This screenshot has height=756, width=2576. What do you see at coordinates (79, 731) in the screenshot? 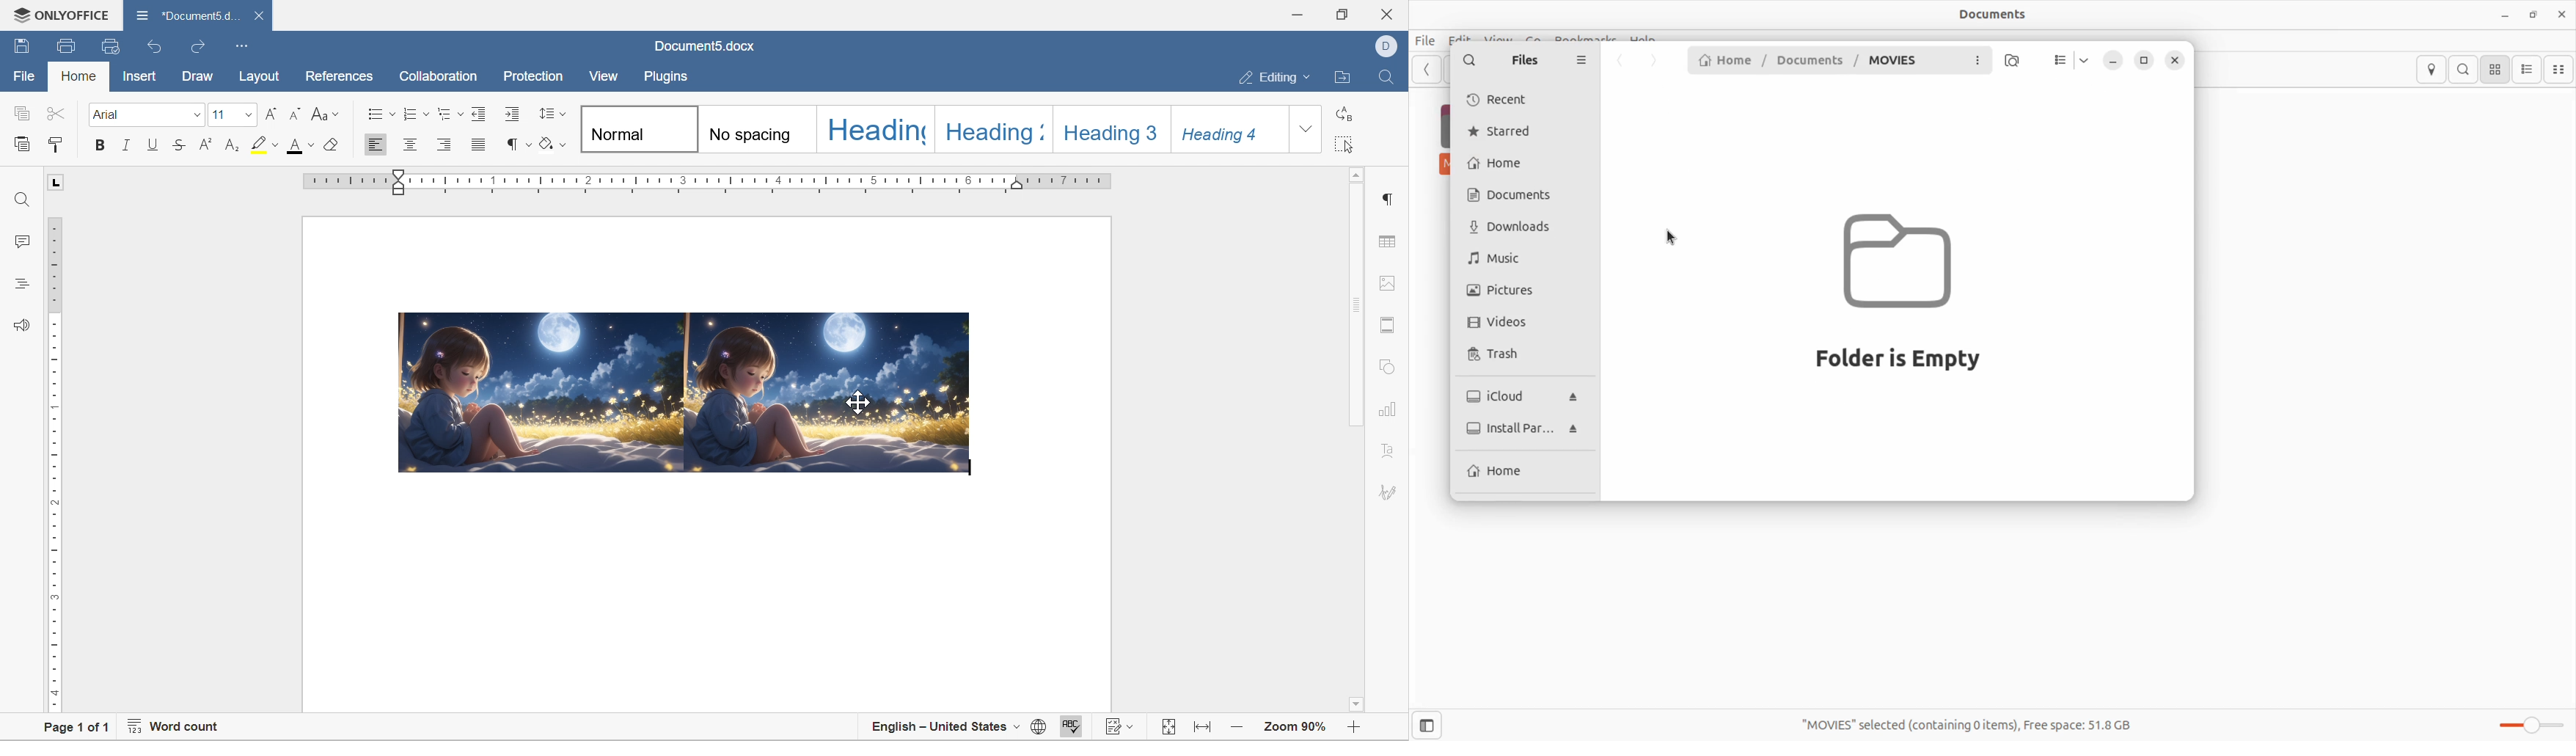
I see `page 1 of 1` at bounding box center [79, 731].